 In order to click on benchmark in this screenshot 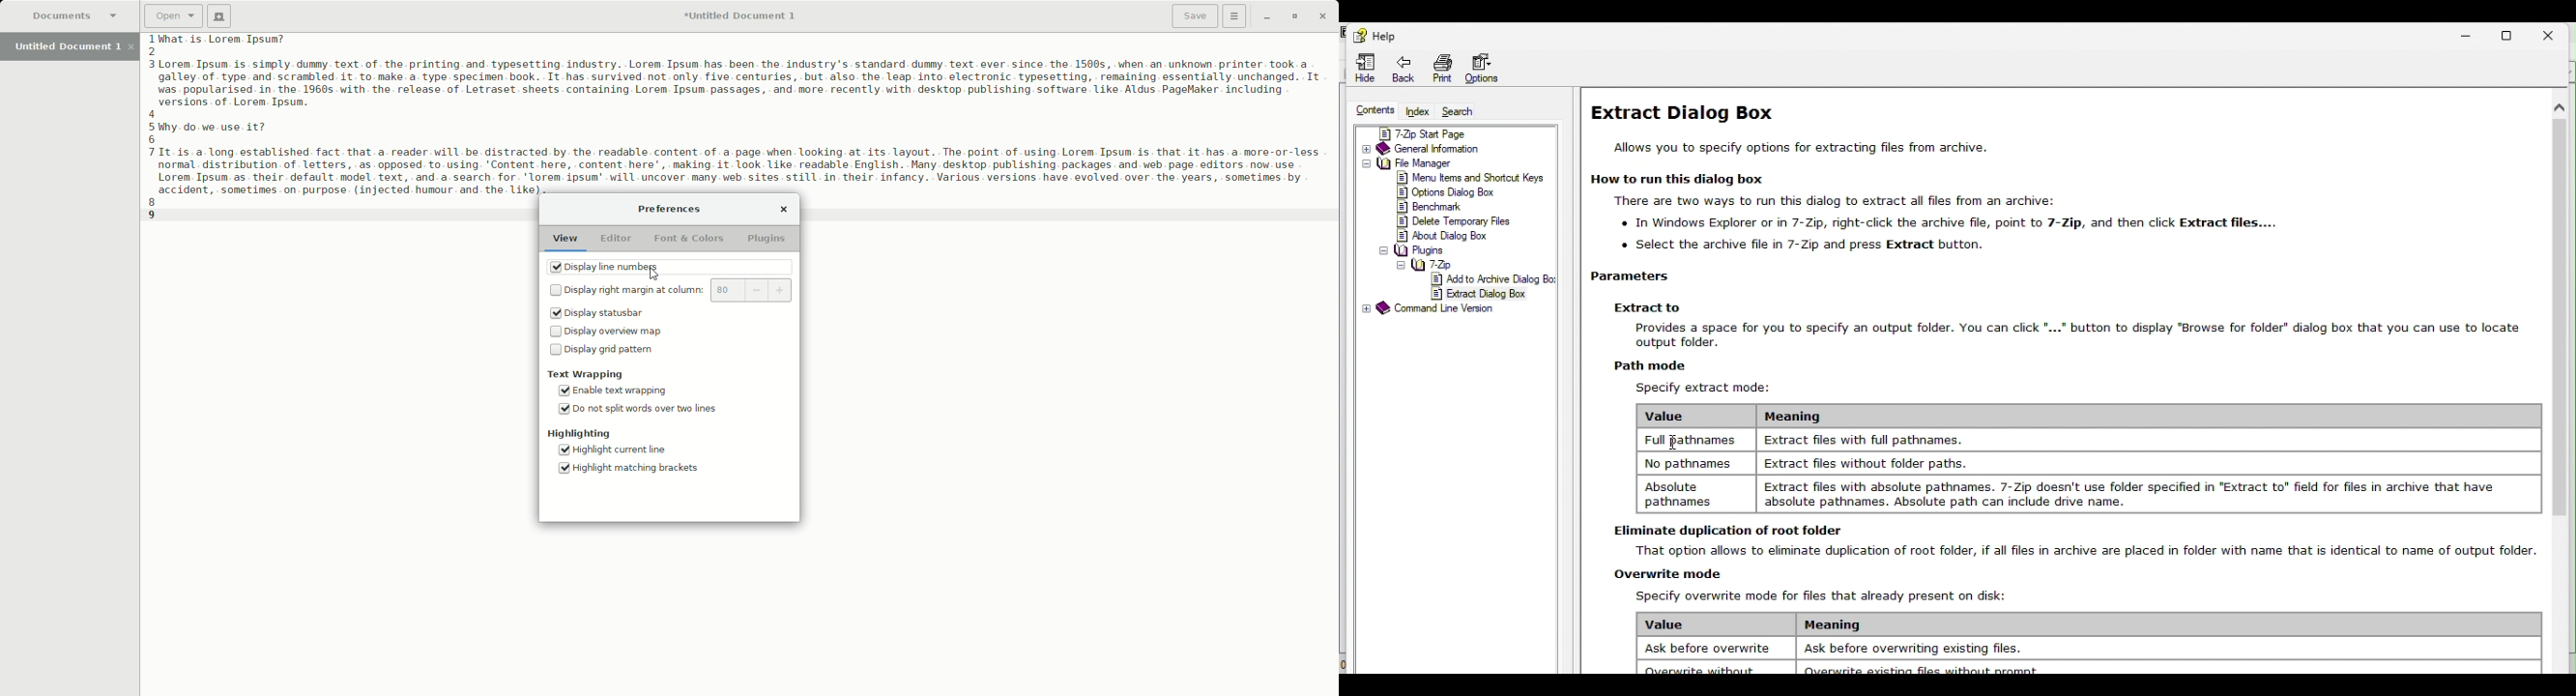, I will do `click(1432, 206)`.